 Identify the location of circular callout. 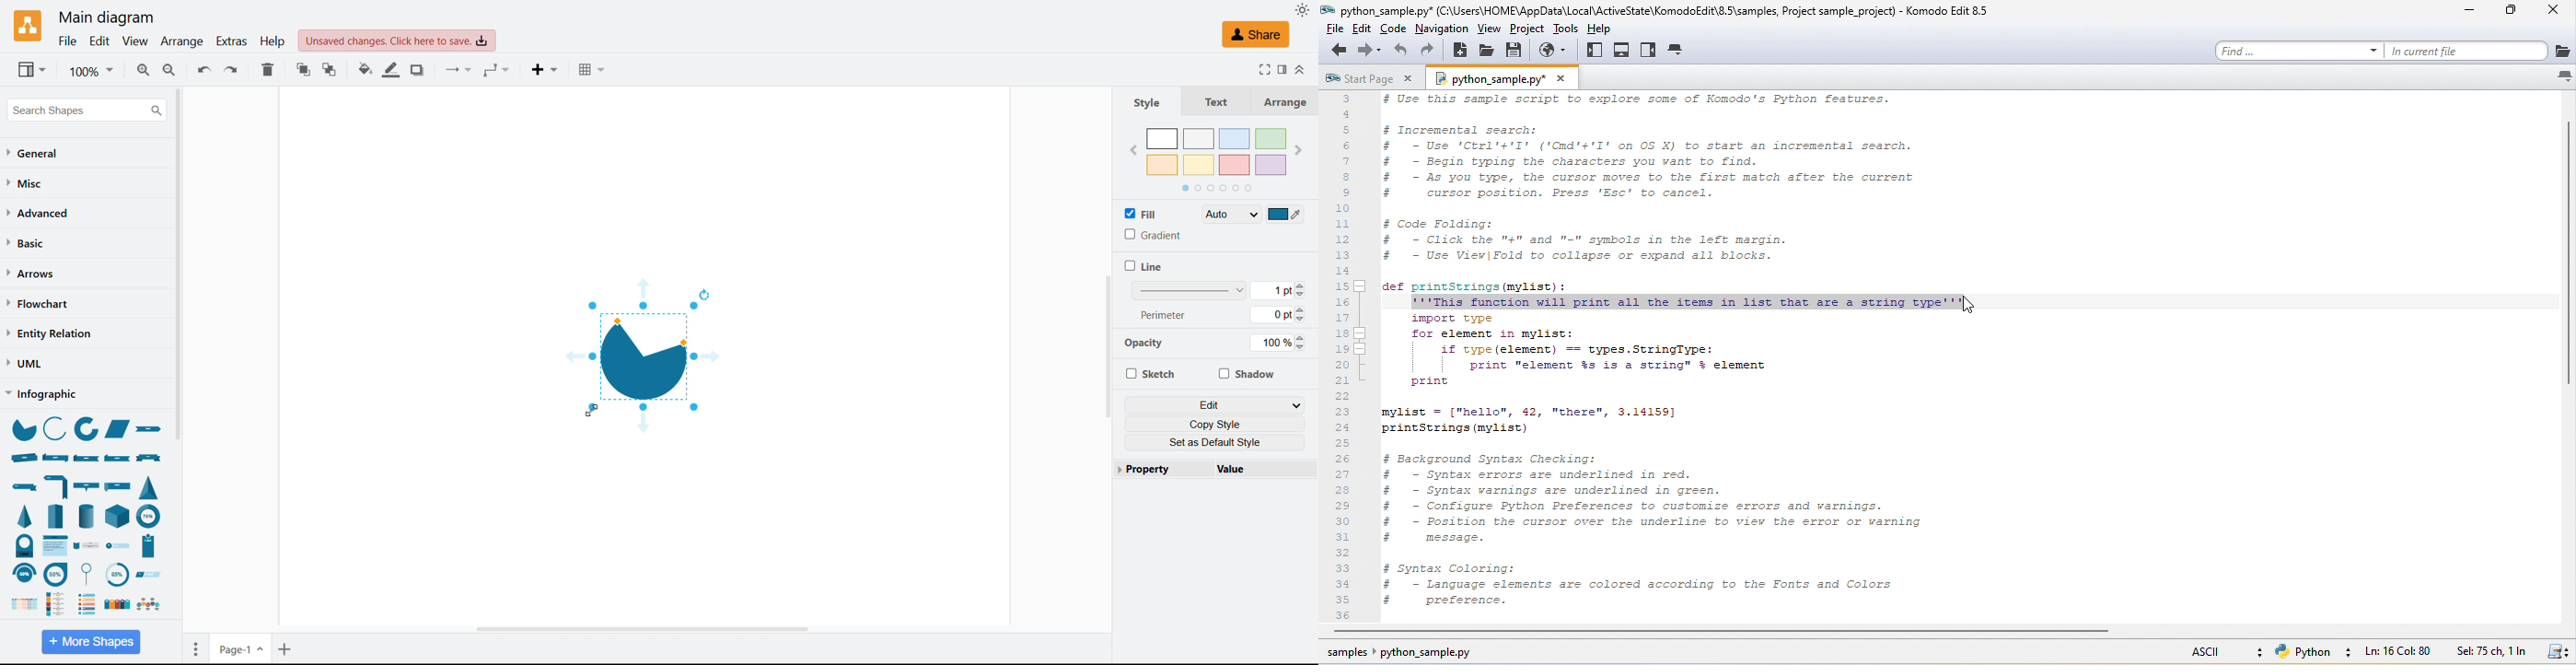
(56, 574).